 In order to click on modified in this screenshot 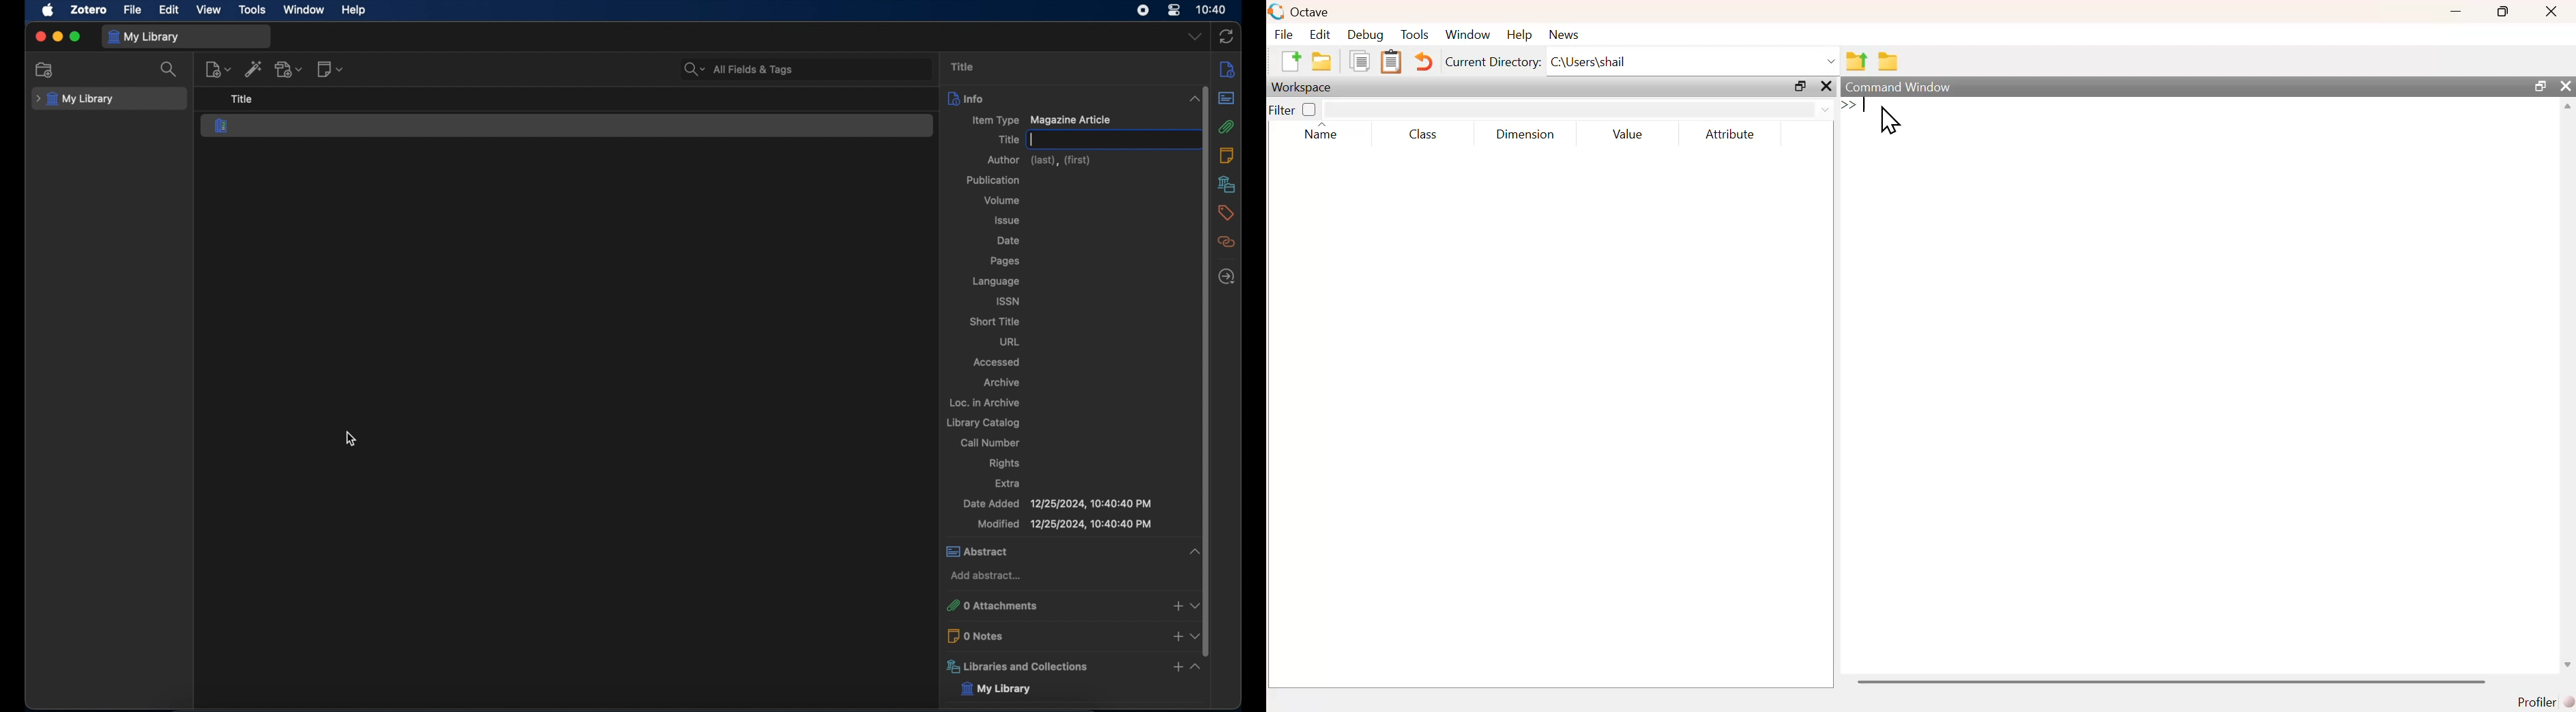, I will do `click(1064, 524)`.